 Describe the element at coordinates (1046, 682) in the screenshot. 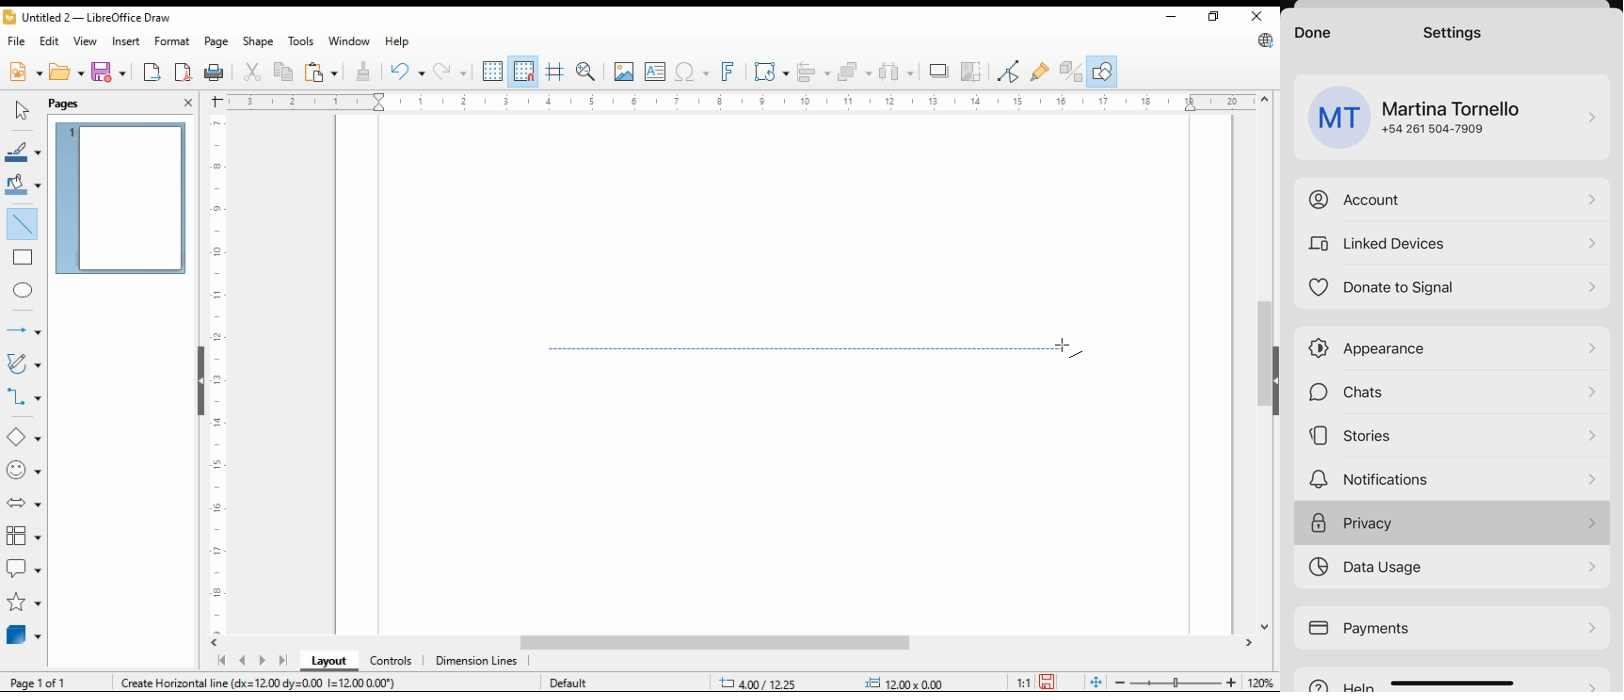

I see `save` at that location.